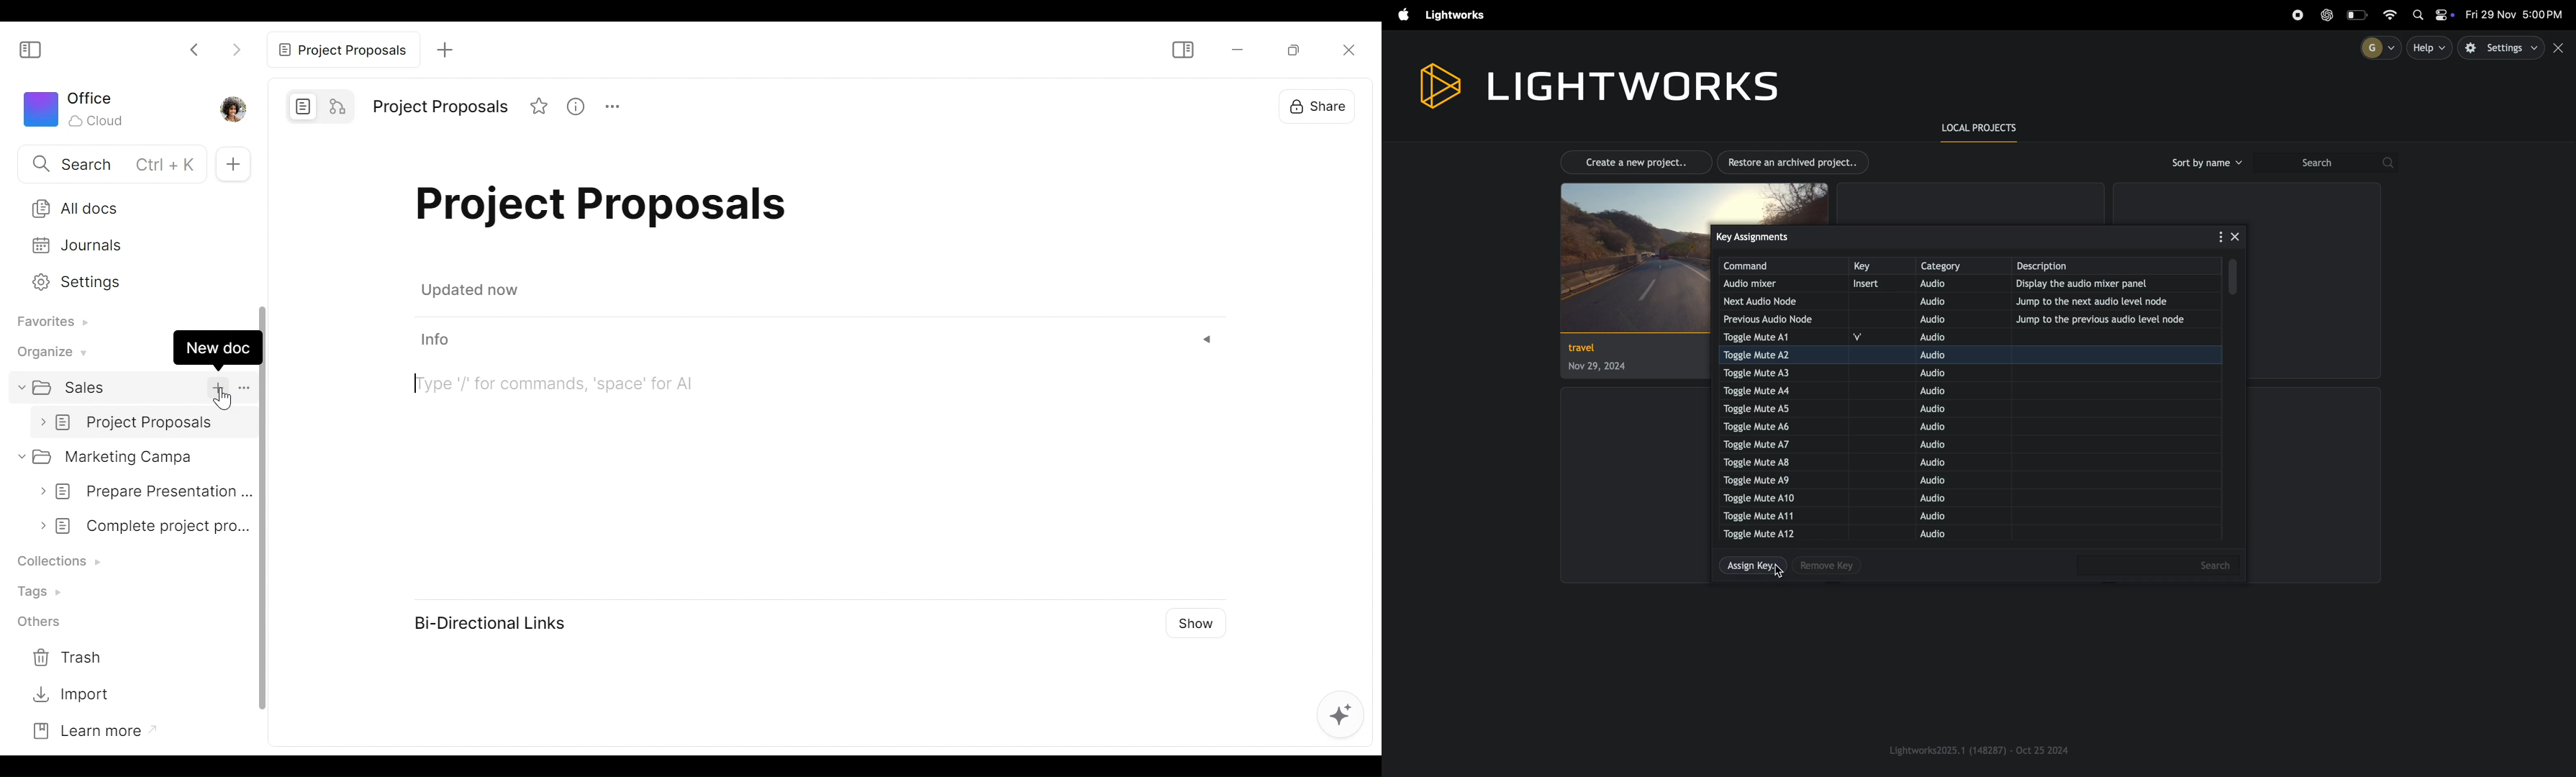 The height and width of the screenshot is (784, 2576). I want to click on audio, so click(1953, 285).